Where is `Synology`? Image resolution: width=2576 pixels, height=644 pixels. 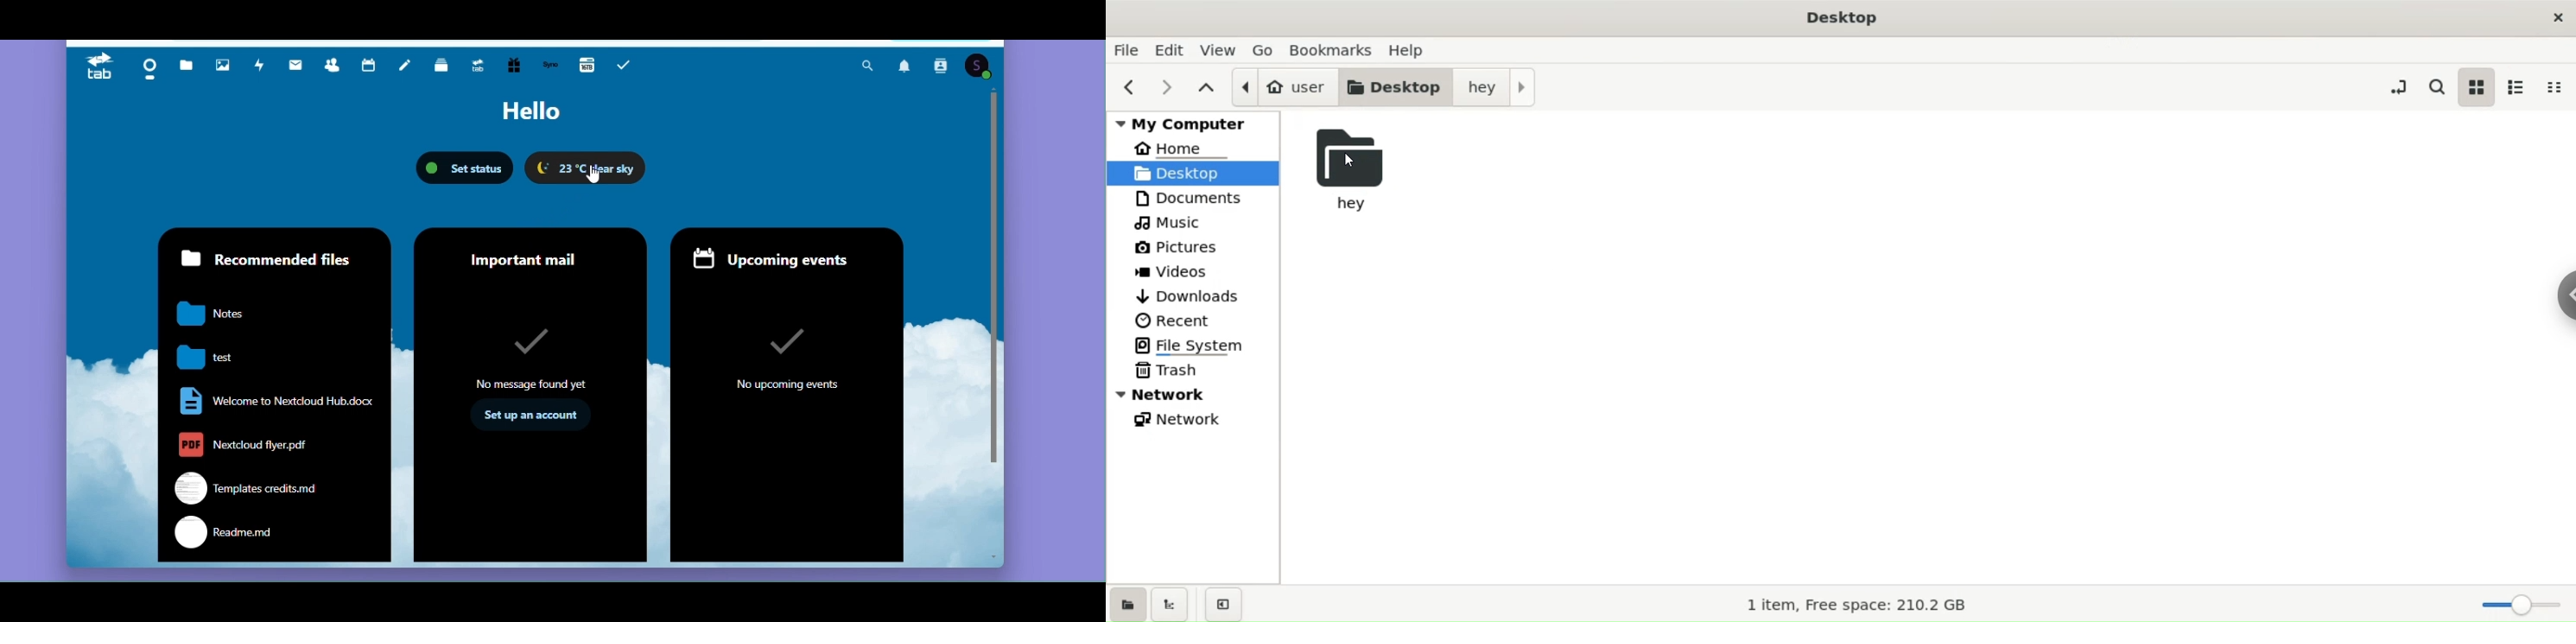 Synology is located at coordinates (550, 66).